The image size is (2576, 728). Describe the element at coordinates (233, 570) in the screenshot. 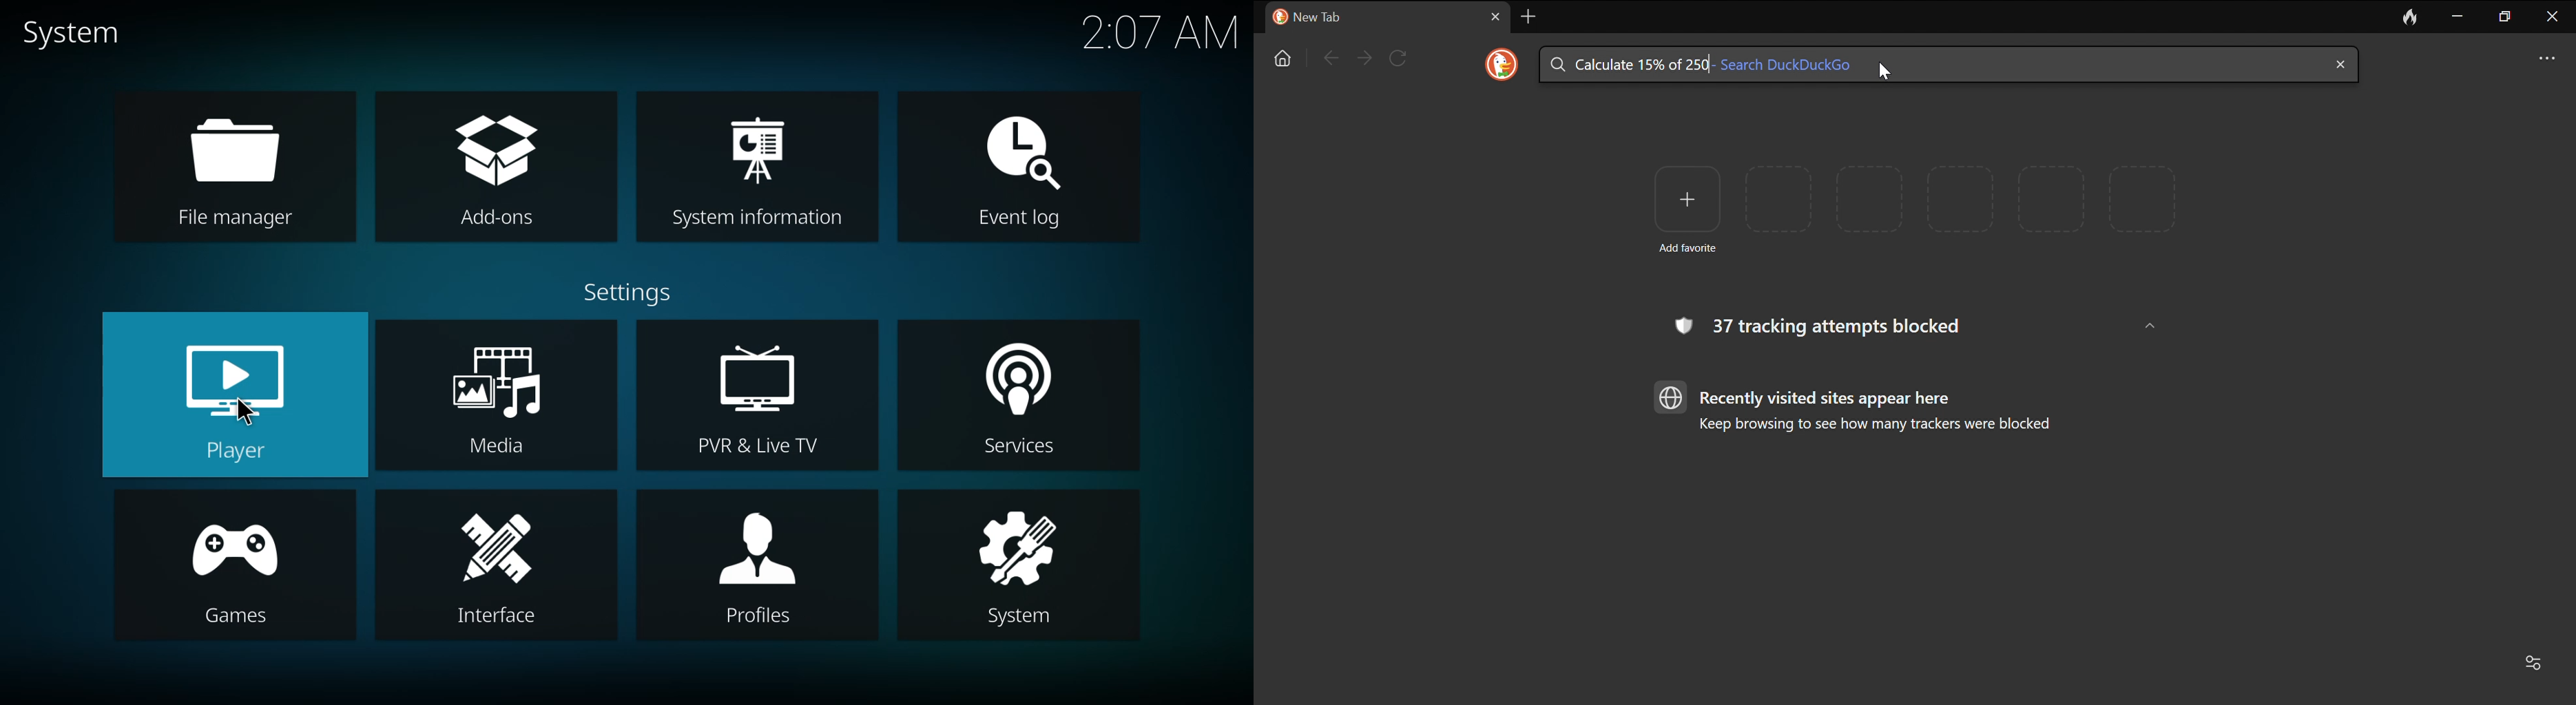

I see `games` at that location.